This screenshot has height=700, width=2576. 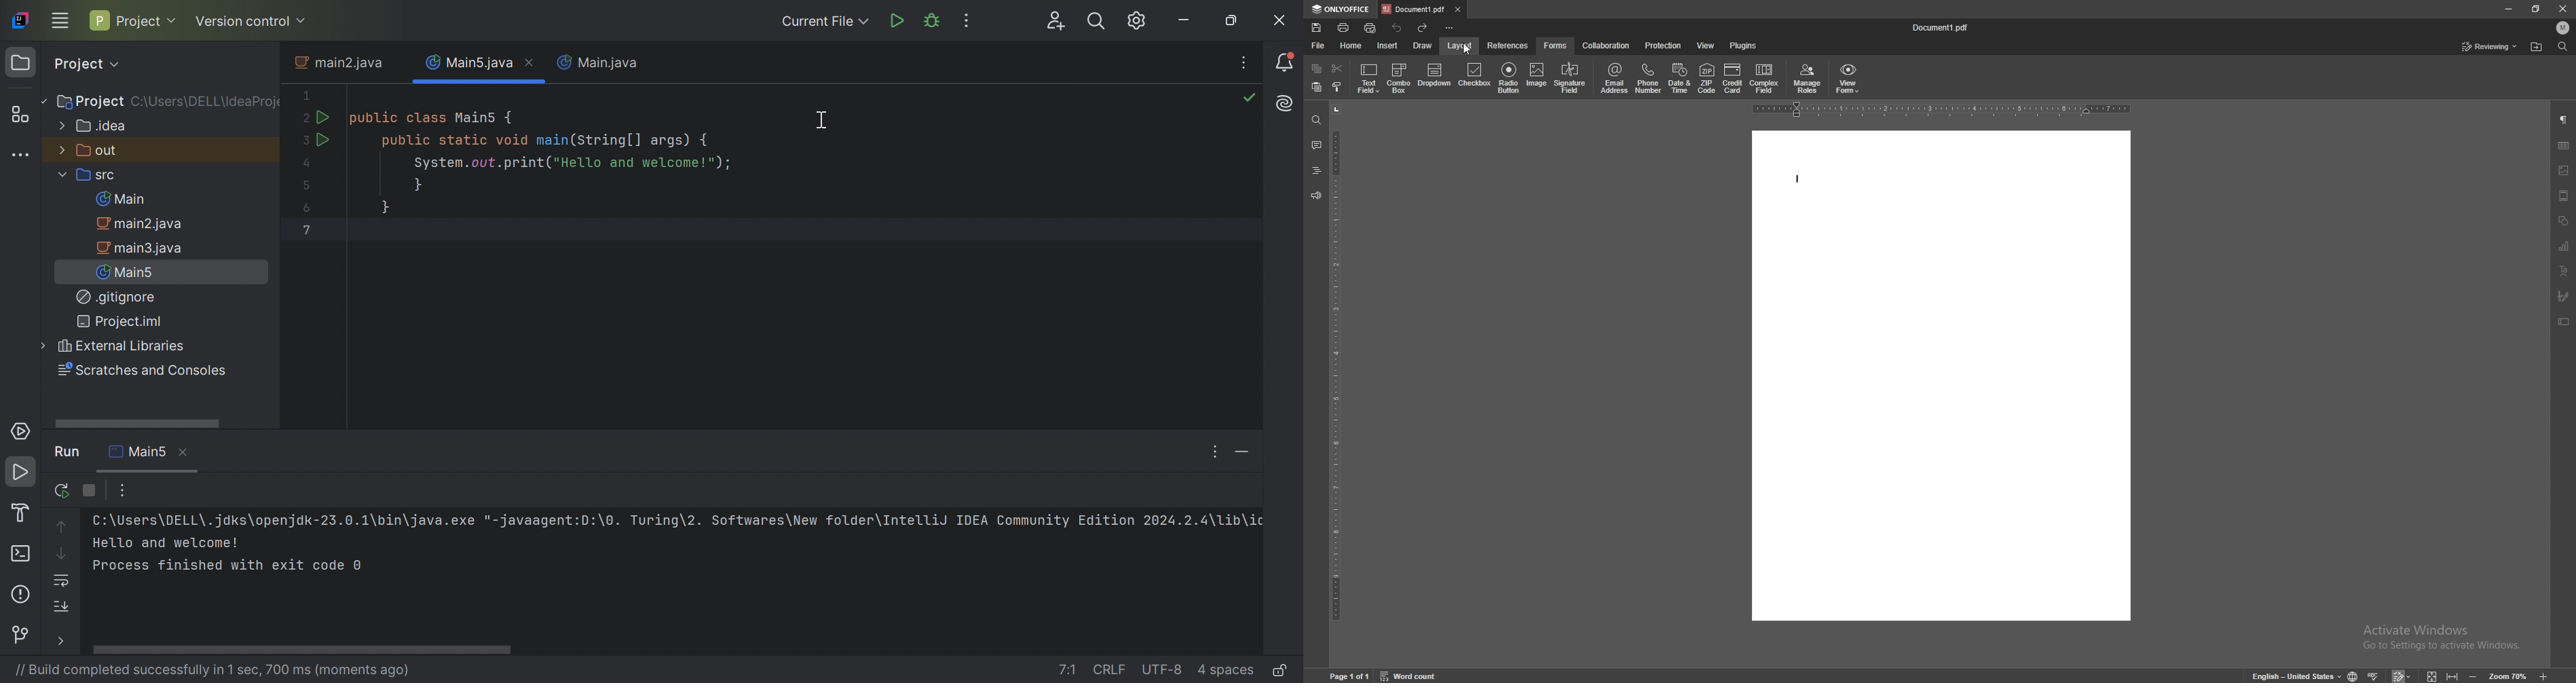 What do you see at coordinates (1410, 676) in the screenshot?
I see `word count` at bounding box center [1410, 676].